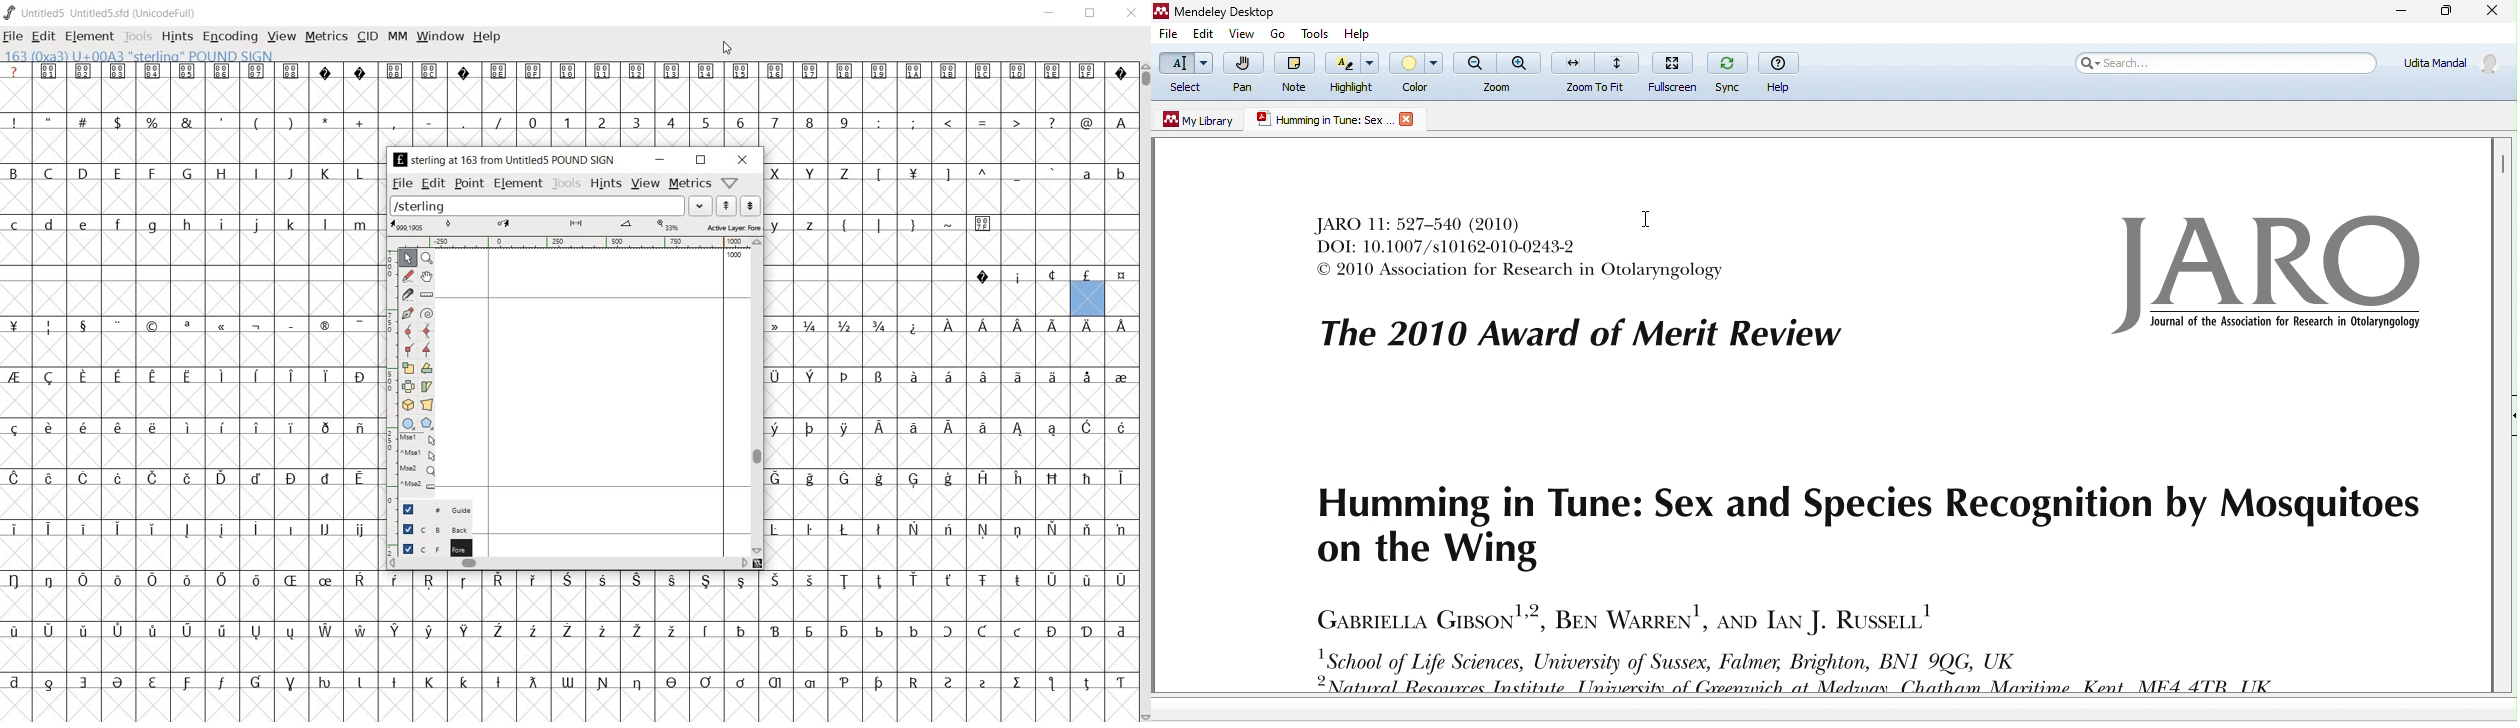 The height and width of the screenshot is (728, 2520). What do you see at coordinates (462, 71) in the screenshot?
I see `Symbol` at bounding box center [462, 71].